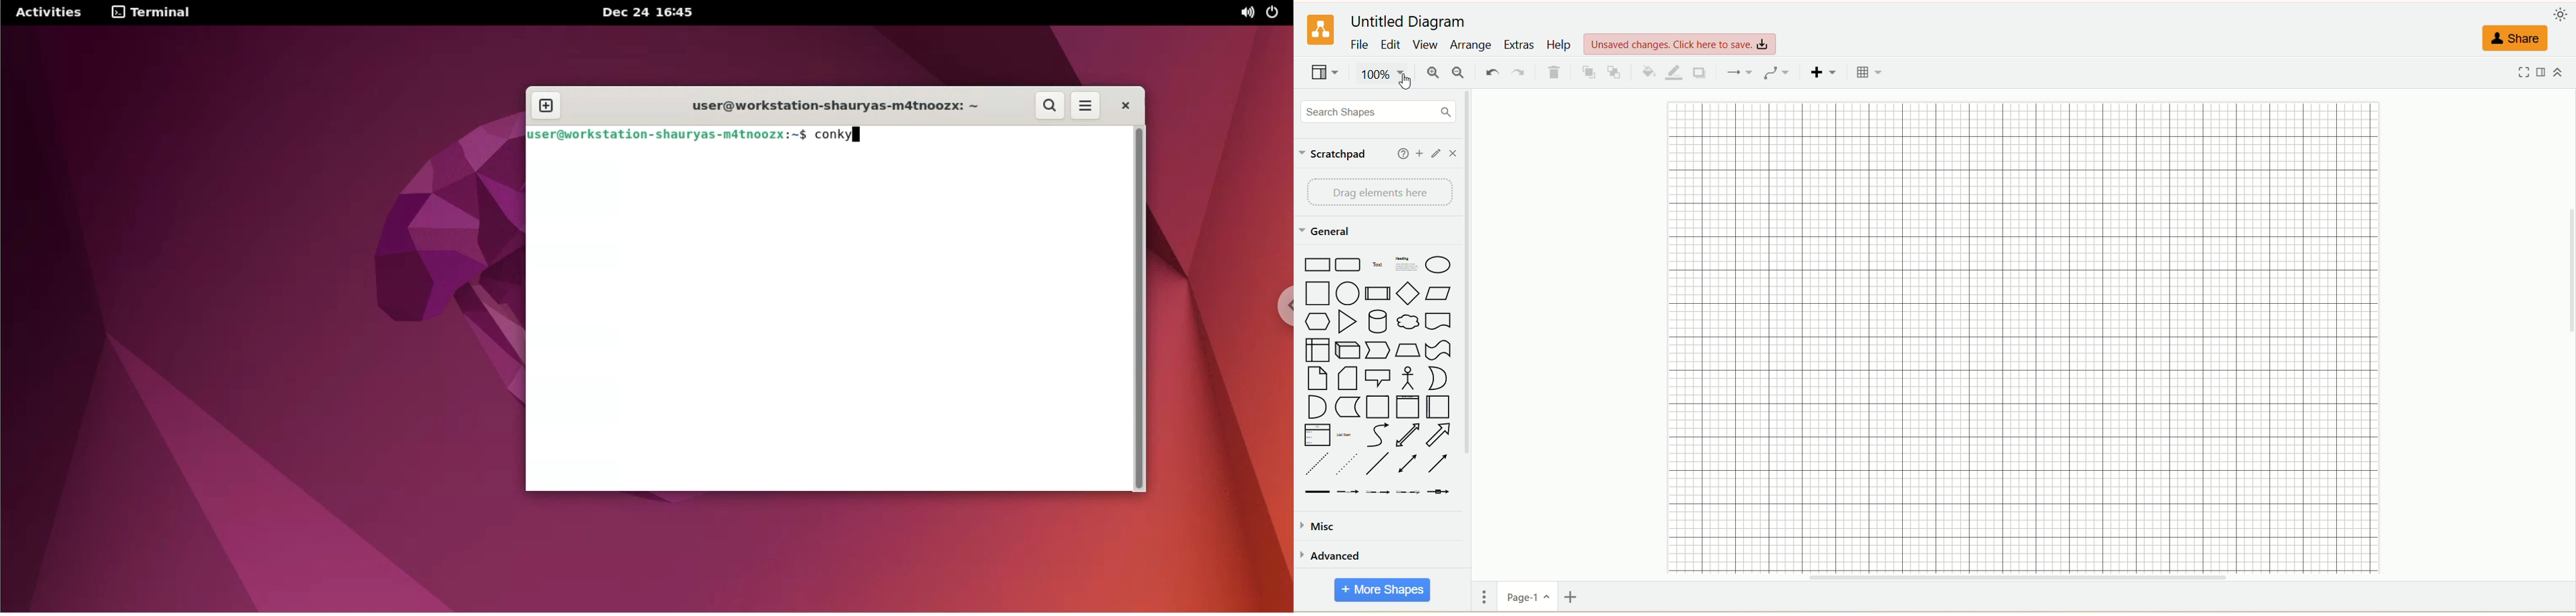 This screenshot has height=616, width=2576. Describe the element at coordinates (1438, 321) in the screenshot. I see `document` at that location.